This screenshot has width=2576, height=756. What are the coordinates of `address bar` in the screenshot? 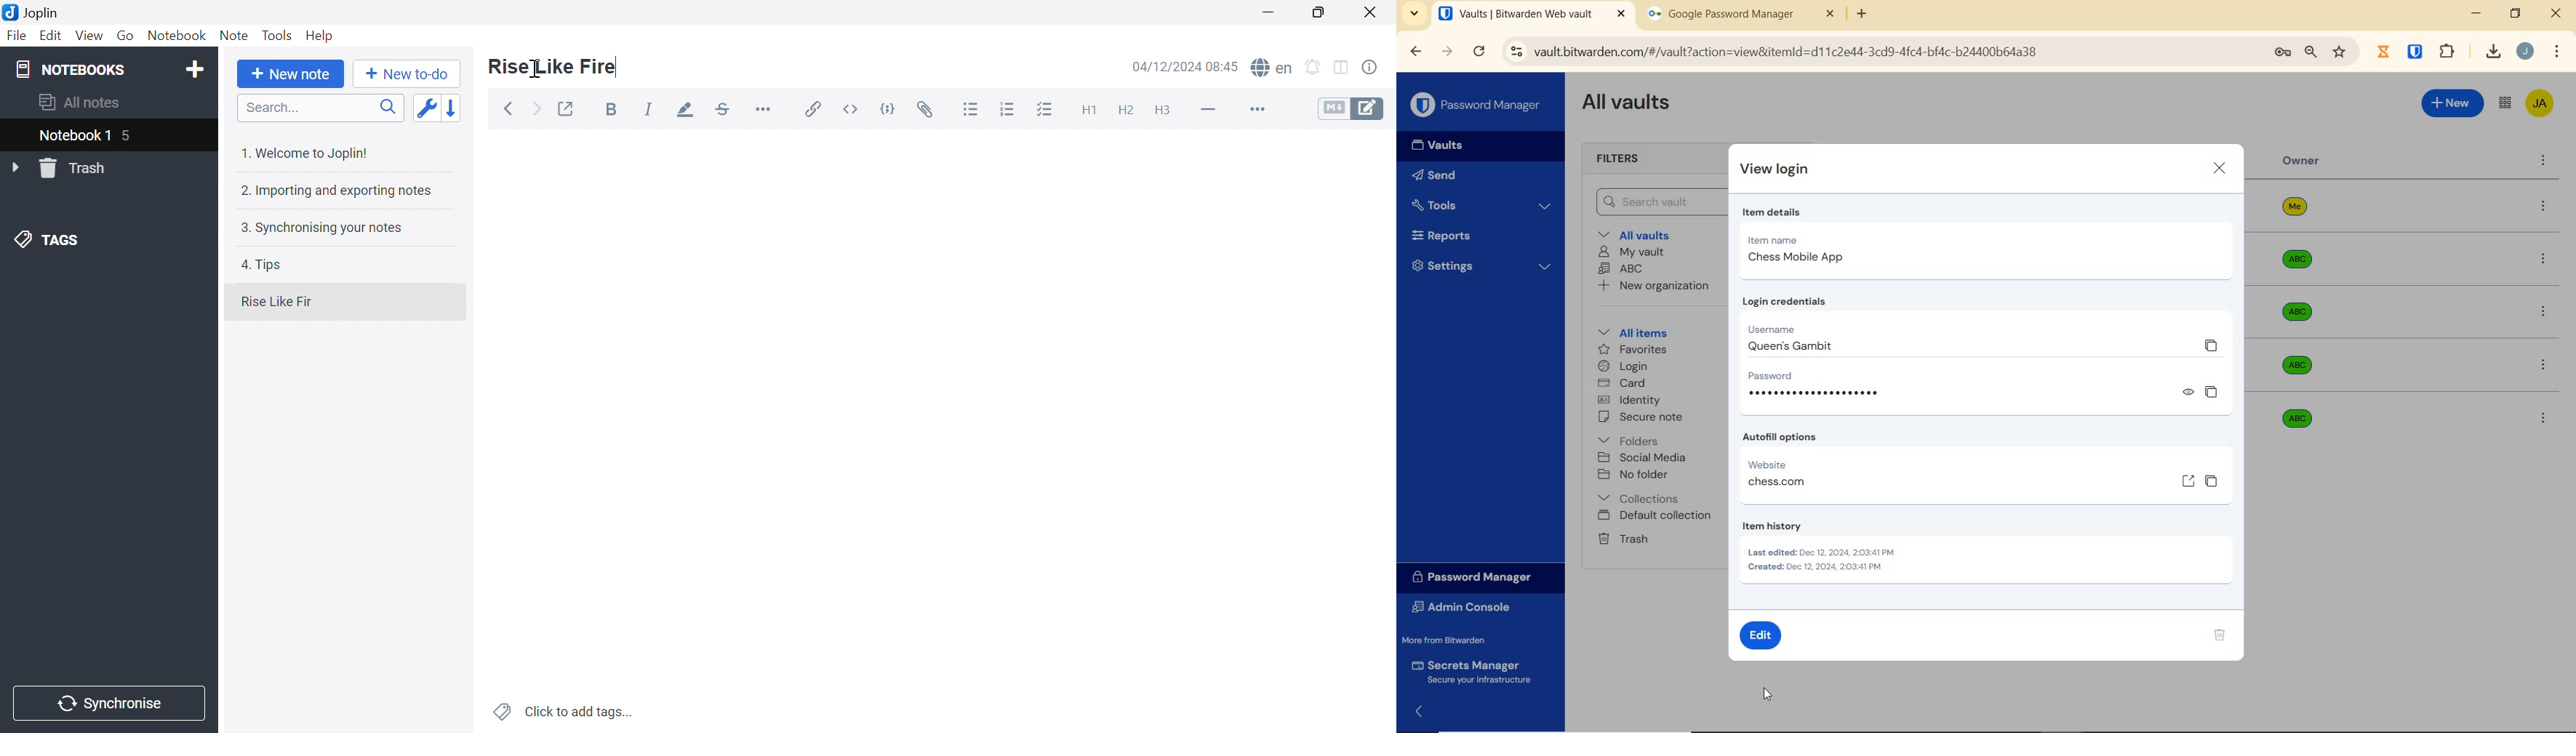 It's located at (1880, 53).